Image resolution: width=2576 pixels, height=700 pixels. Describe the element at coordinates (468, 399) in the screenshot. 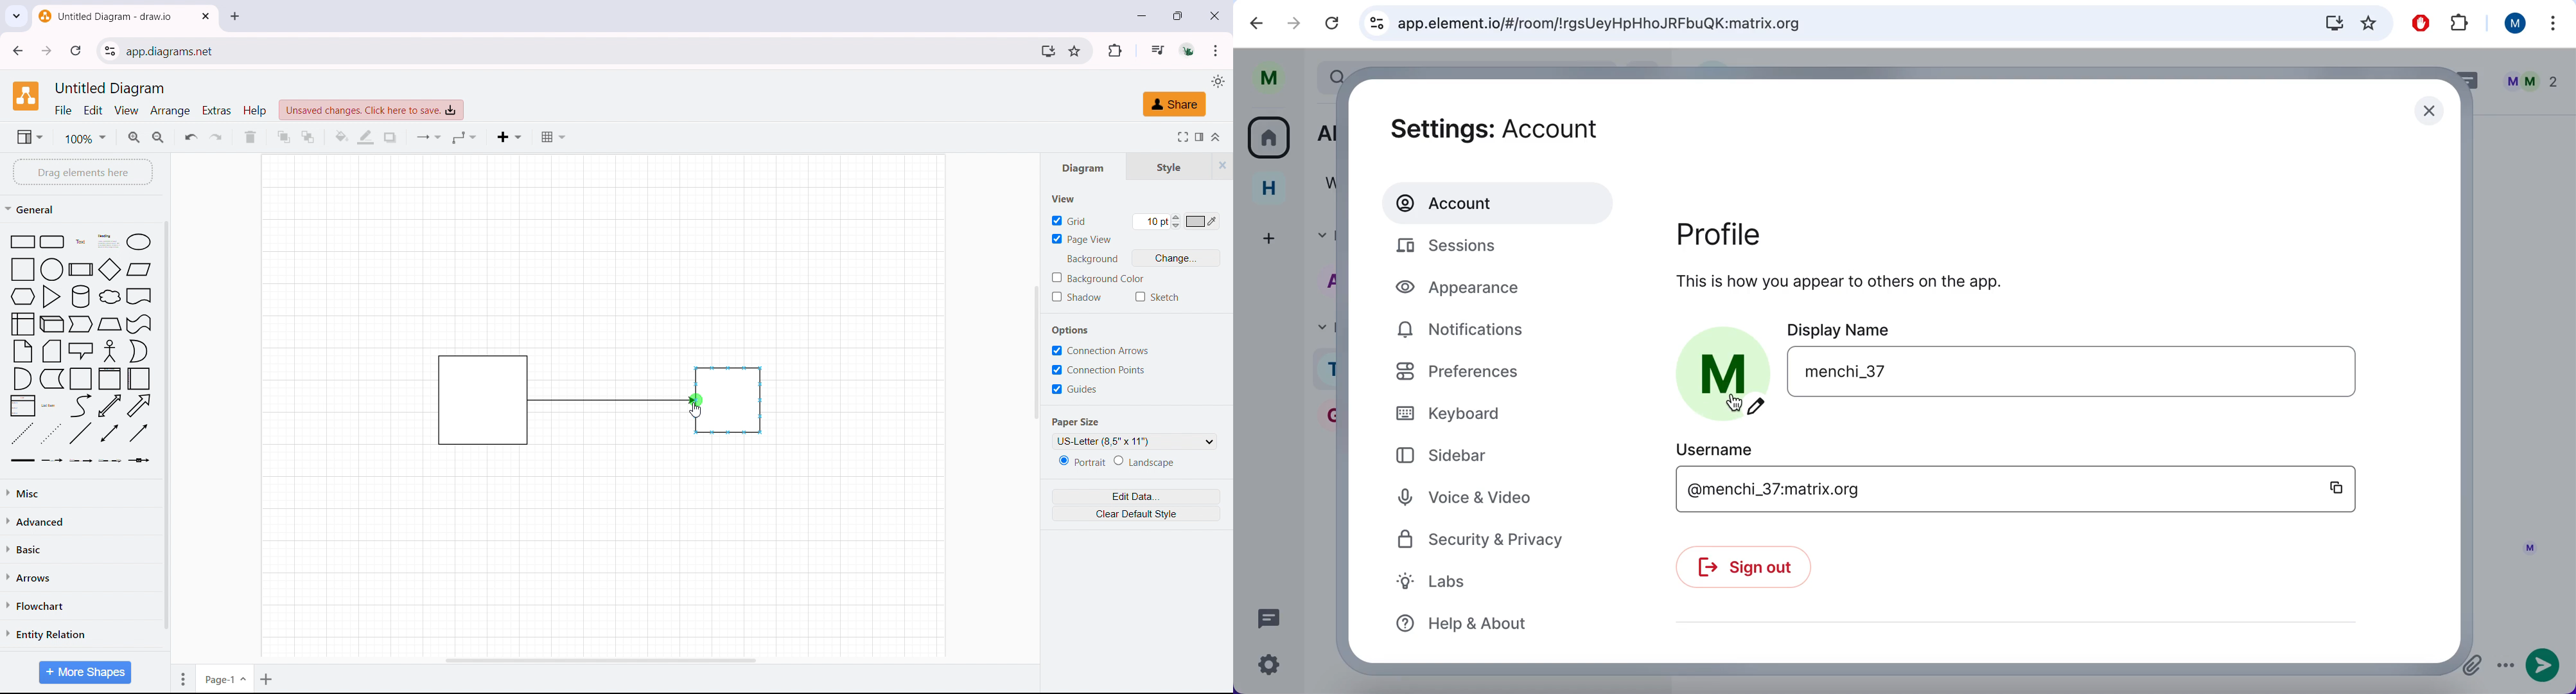

I see `object 1` at that location.